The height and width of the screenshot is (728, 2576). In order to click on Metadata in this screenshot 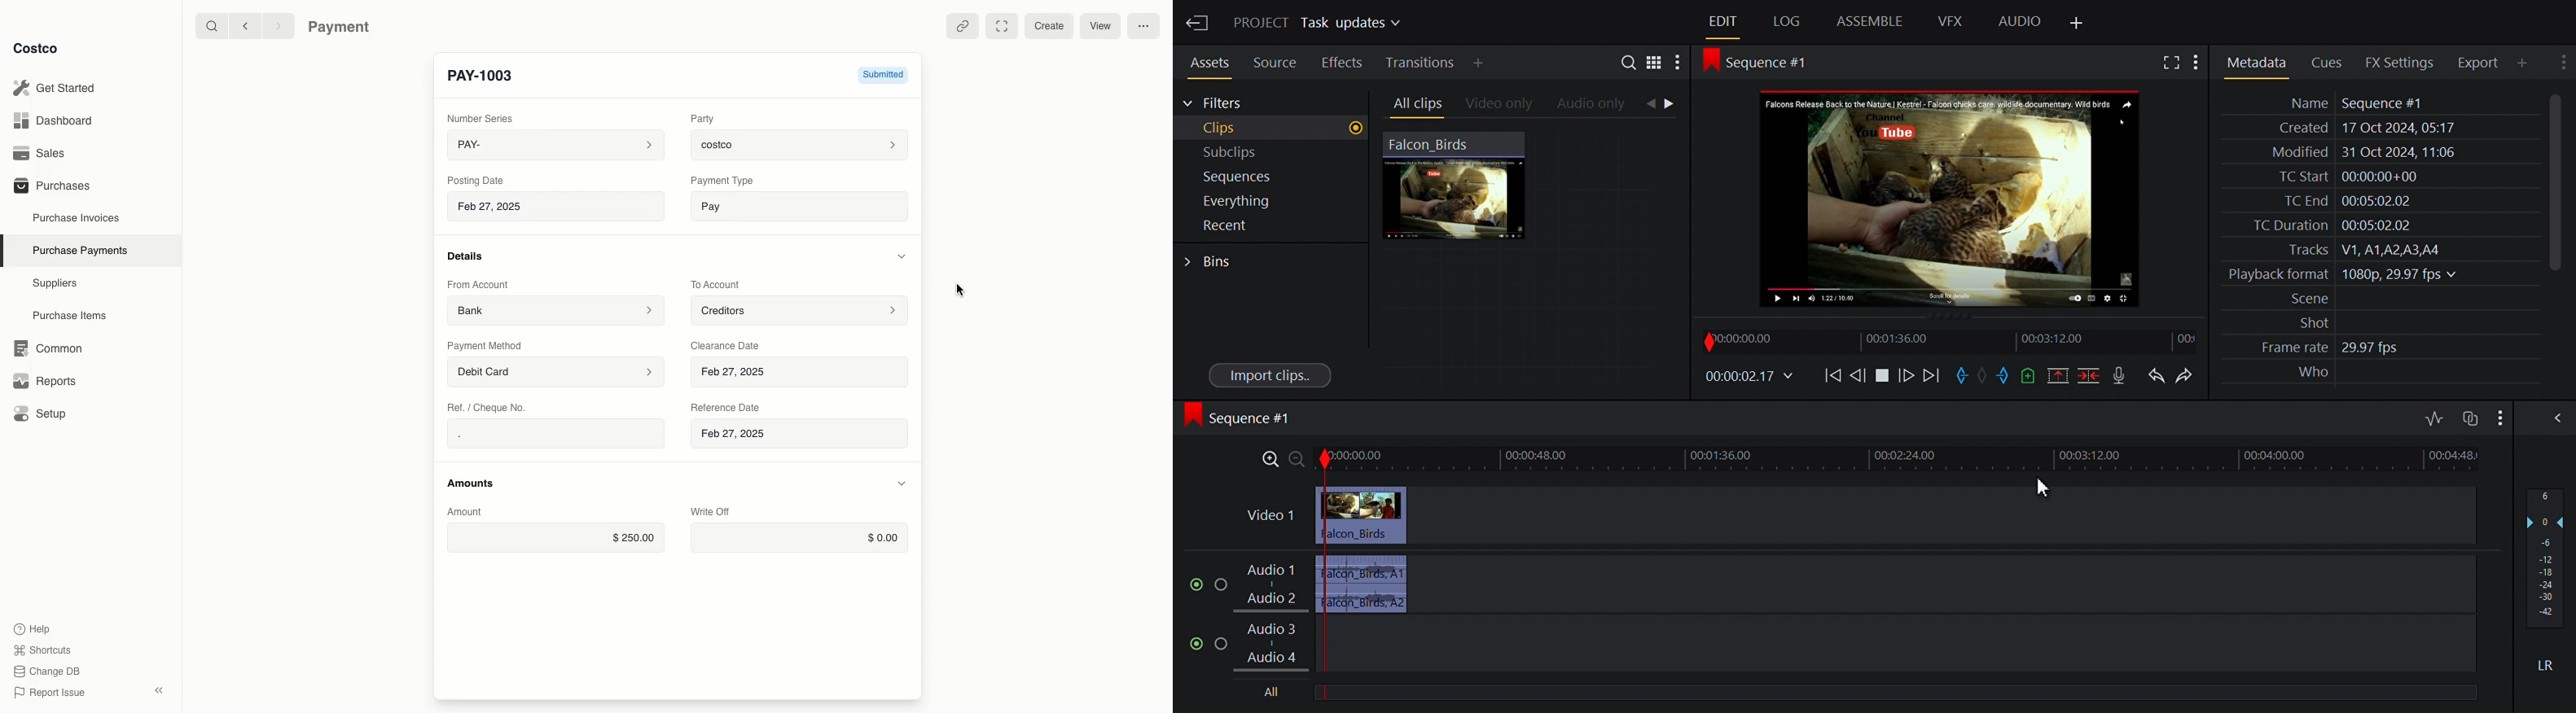, I will do `click(2256, 60)`.